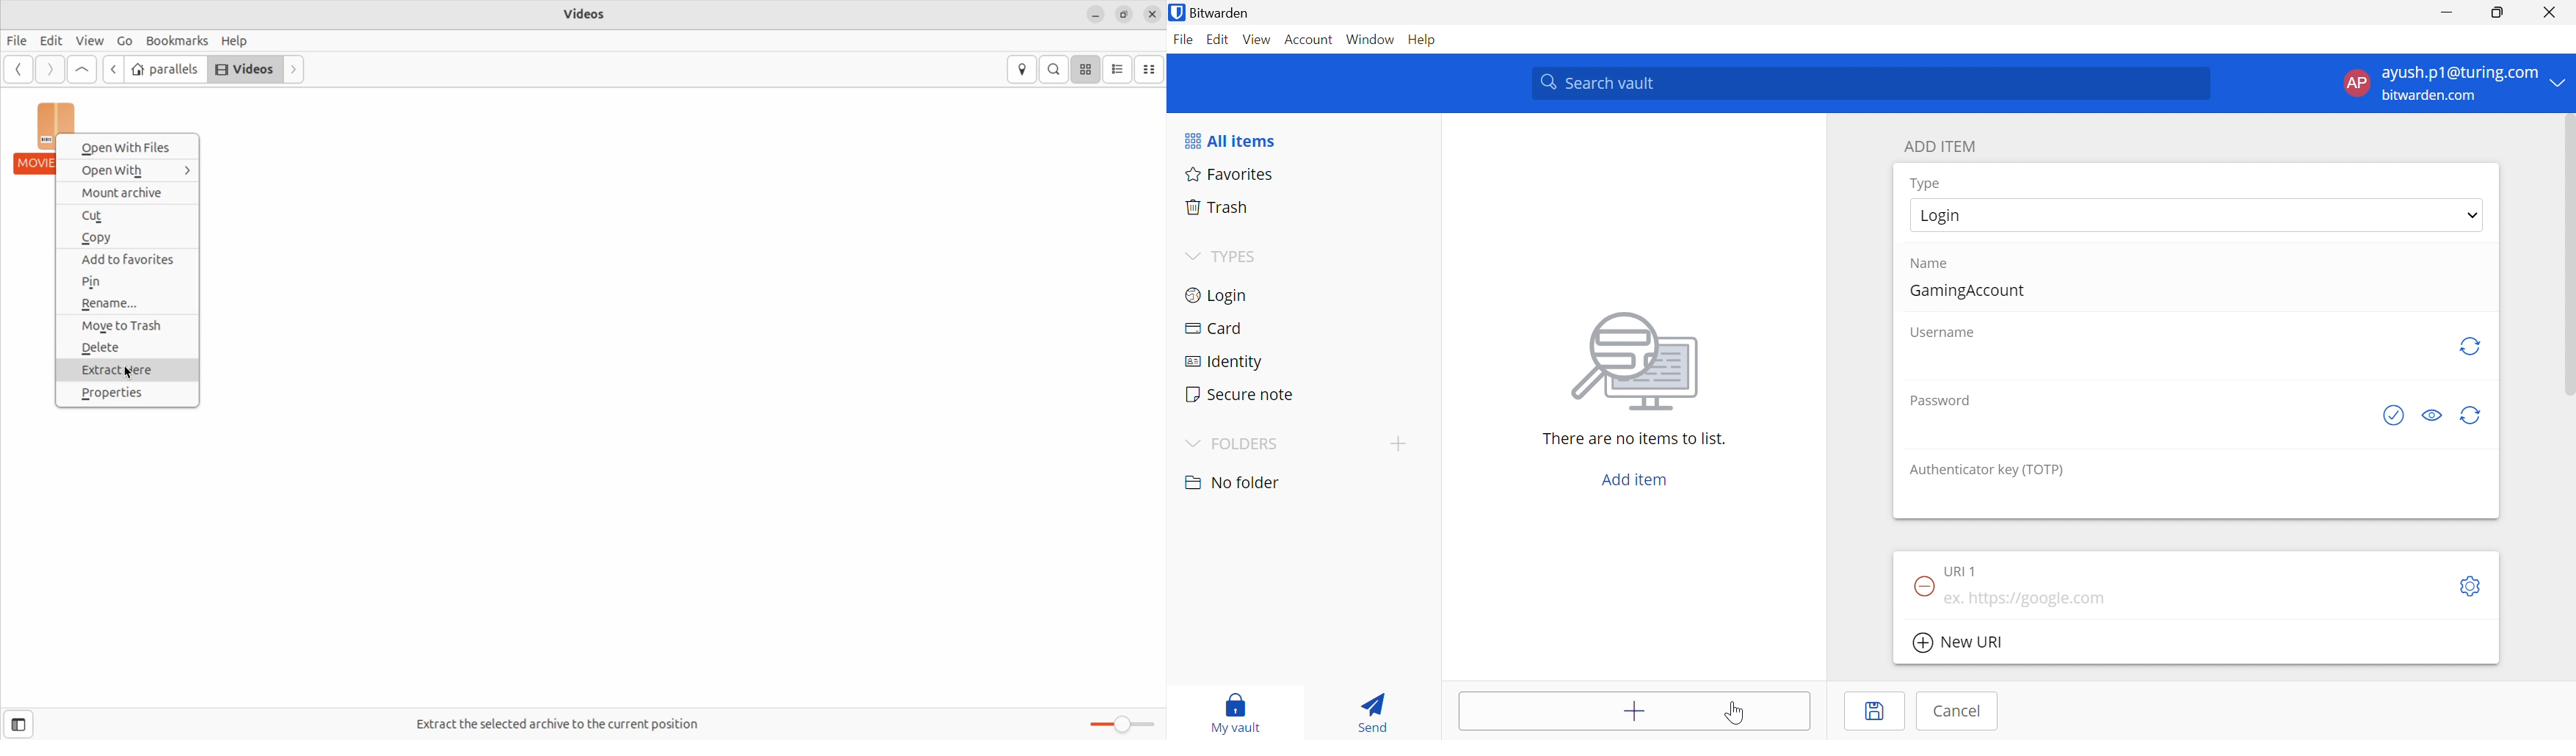 Image resolution: width=2576 pixels, height=756 pixels. What do you see at coordinates (1229, 141) in the screenshot?
I see `All items` at bounding box center [1229, 141].